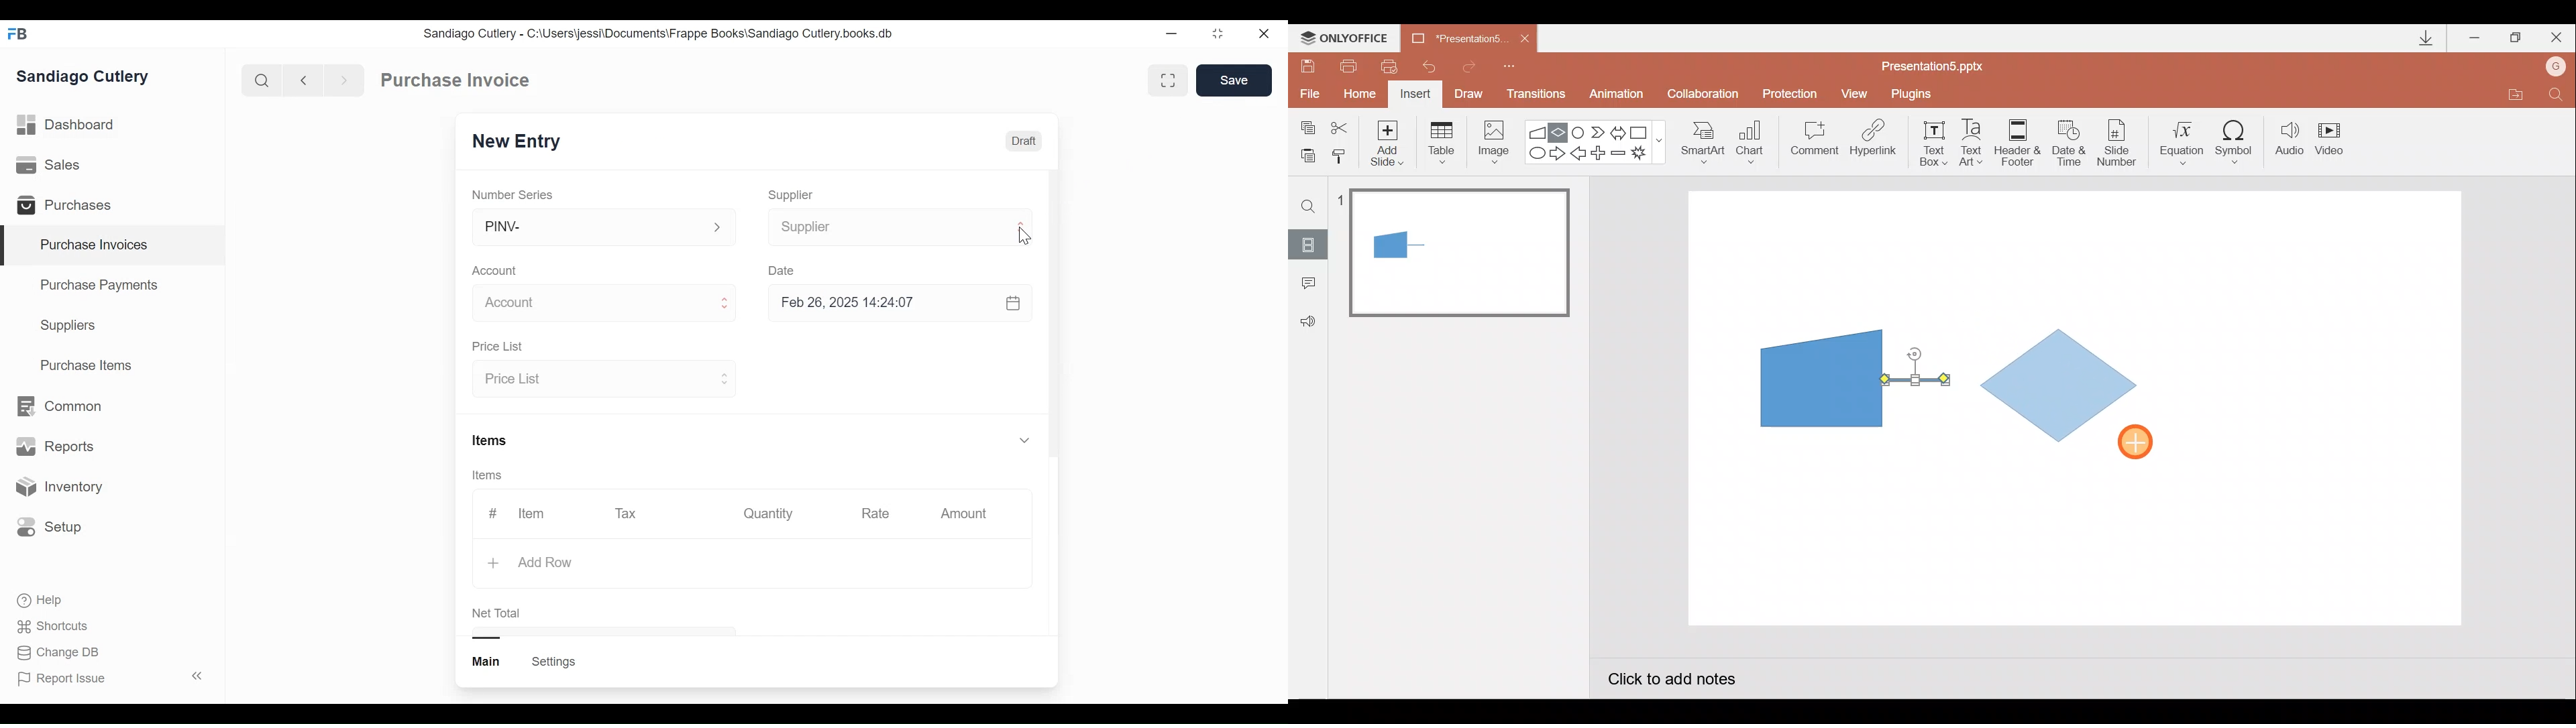 The height and width of the screenshot is (728, 2576). Describe the element at coordinates (70, 207) in the screenshot. I see `Purchases` at that location.